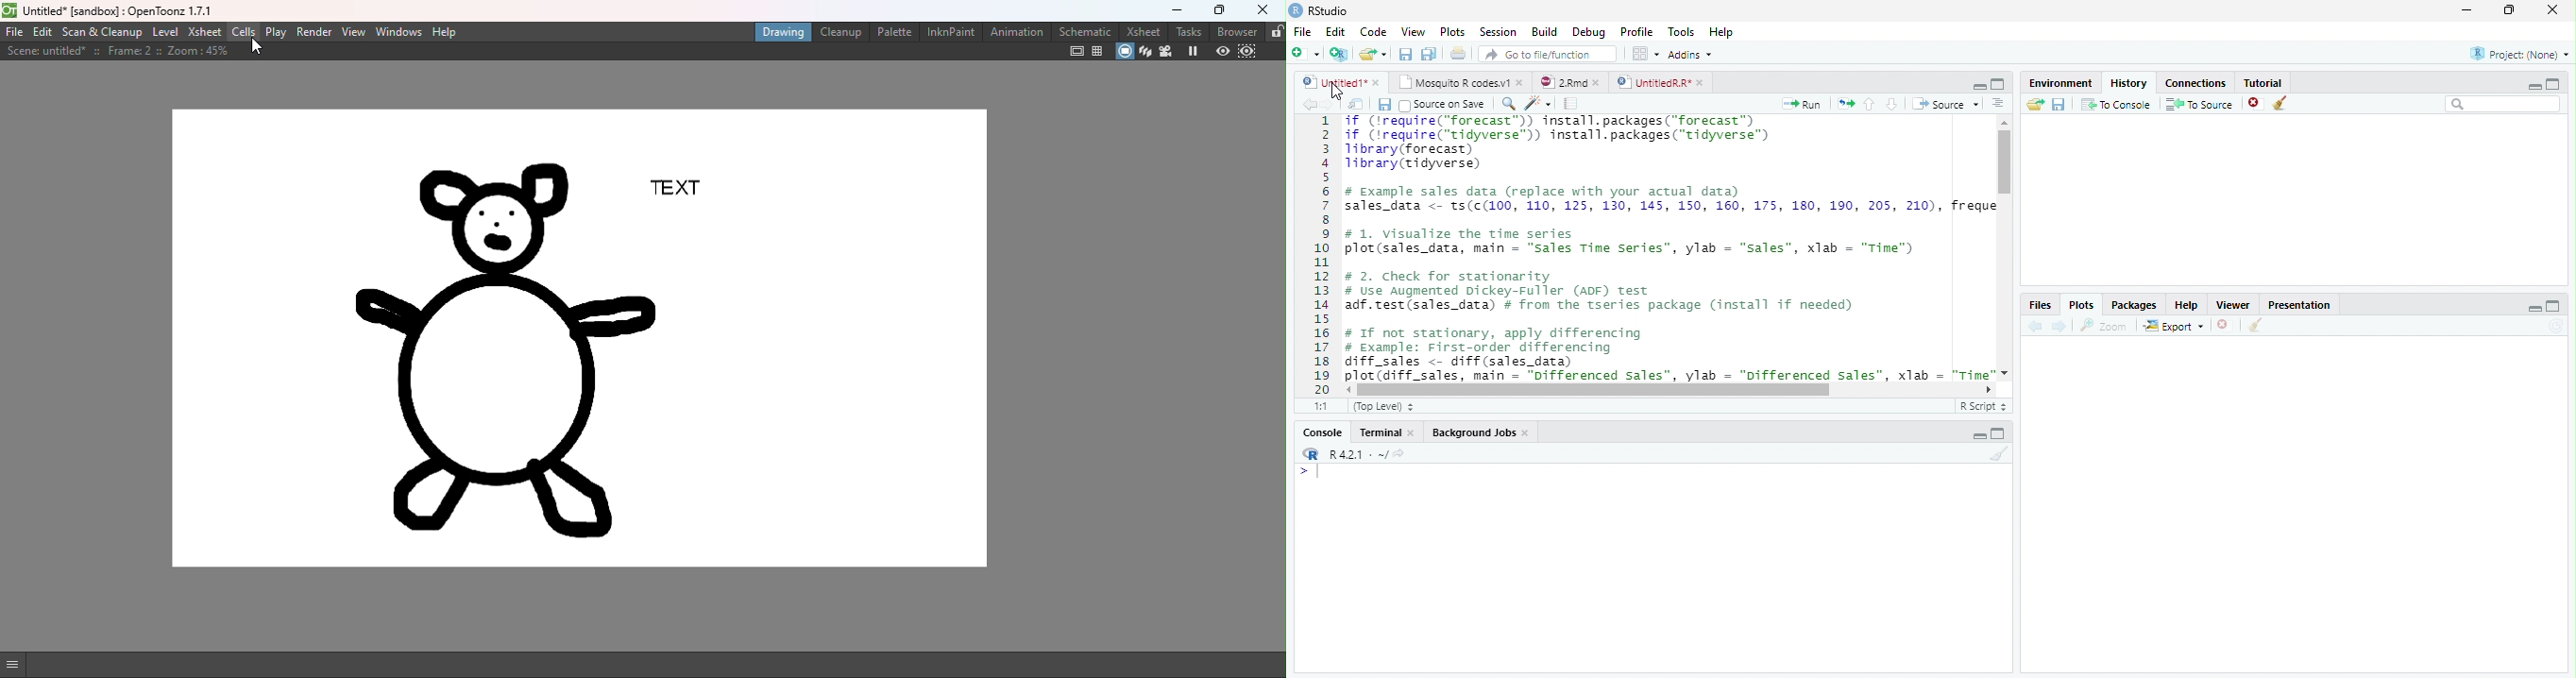 Image resolution: width=2576 pixels, height=700 pixels. What do you see at coordinates (1644, 53) in the screenshot?
I see `Workplace panes` at bounding box center [1644, 53].